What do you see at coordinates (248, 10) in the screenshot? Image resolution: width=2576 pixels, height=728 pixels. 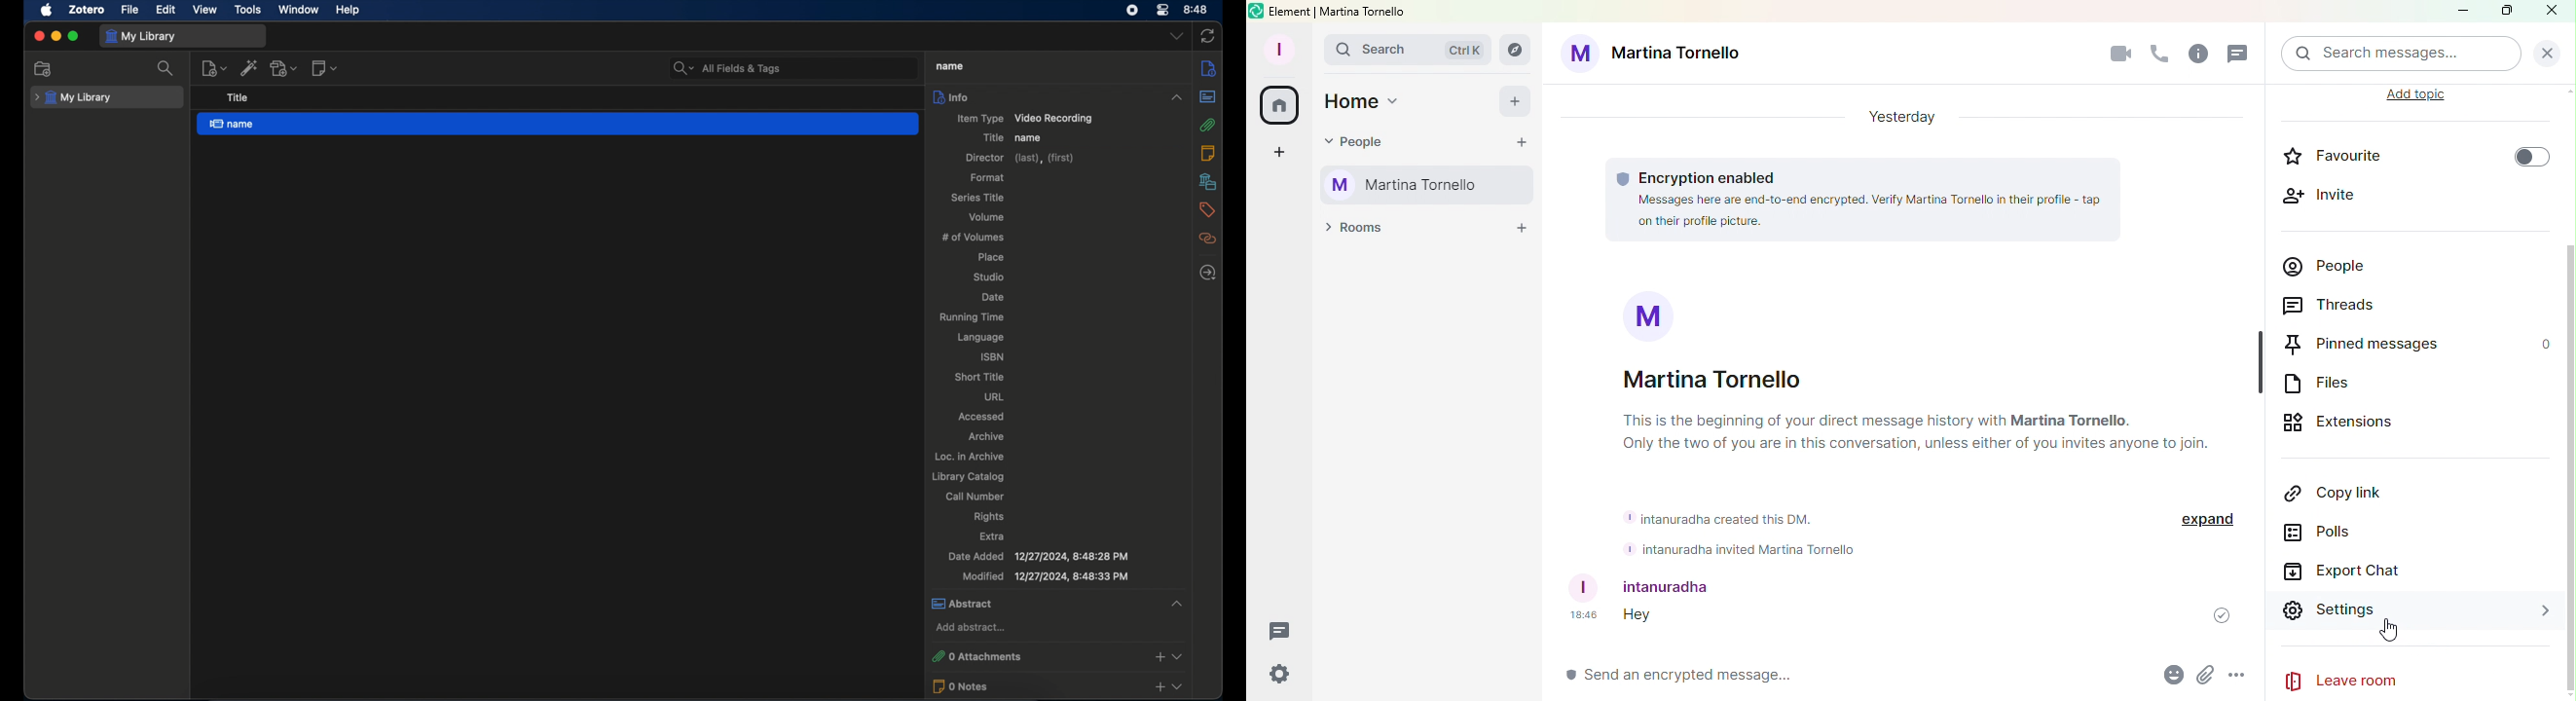 I see `tools` at bounding box center [248, 10].